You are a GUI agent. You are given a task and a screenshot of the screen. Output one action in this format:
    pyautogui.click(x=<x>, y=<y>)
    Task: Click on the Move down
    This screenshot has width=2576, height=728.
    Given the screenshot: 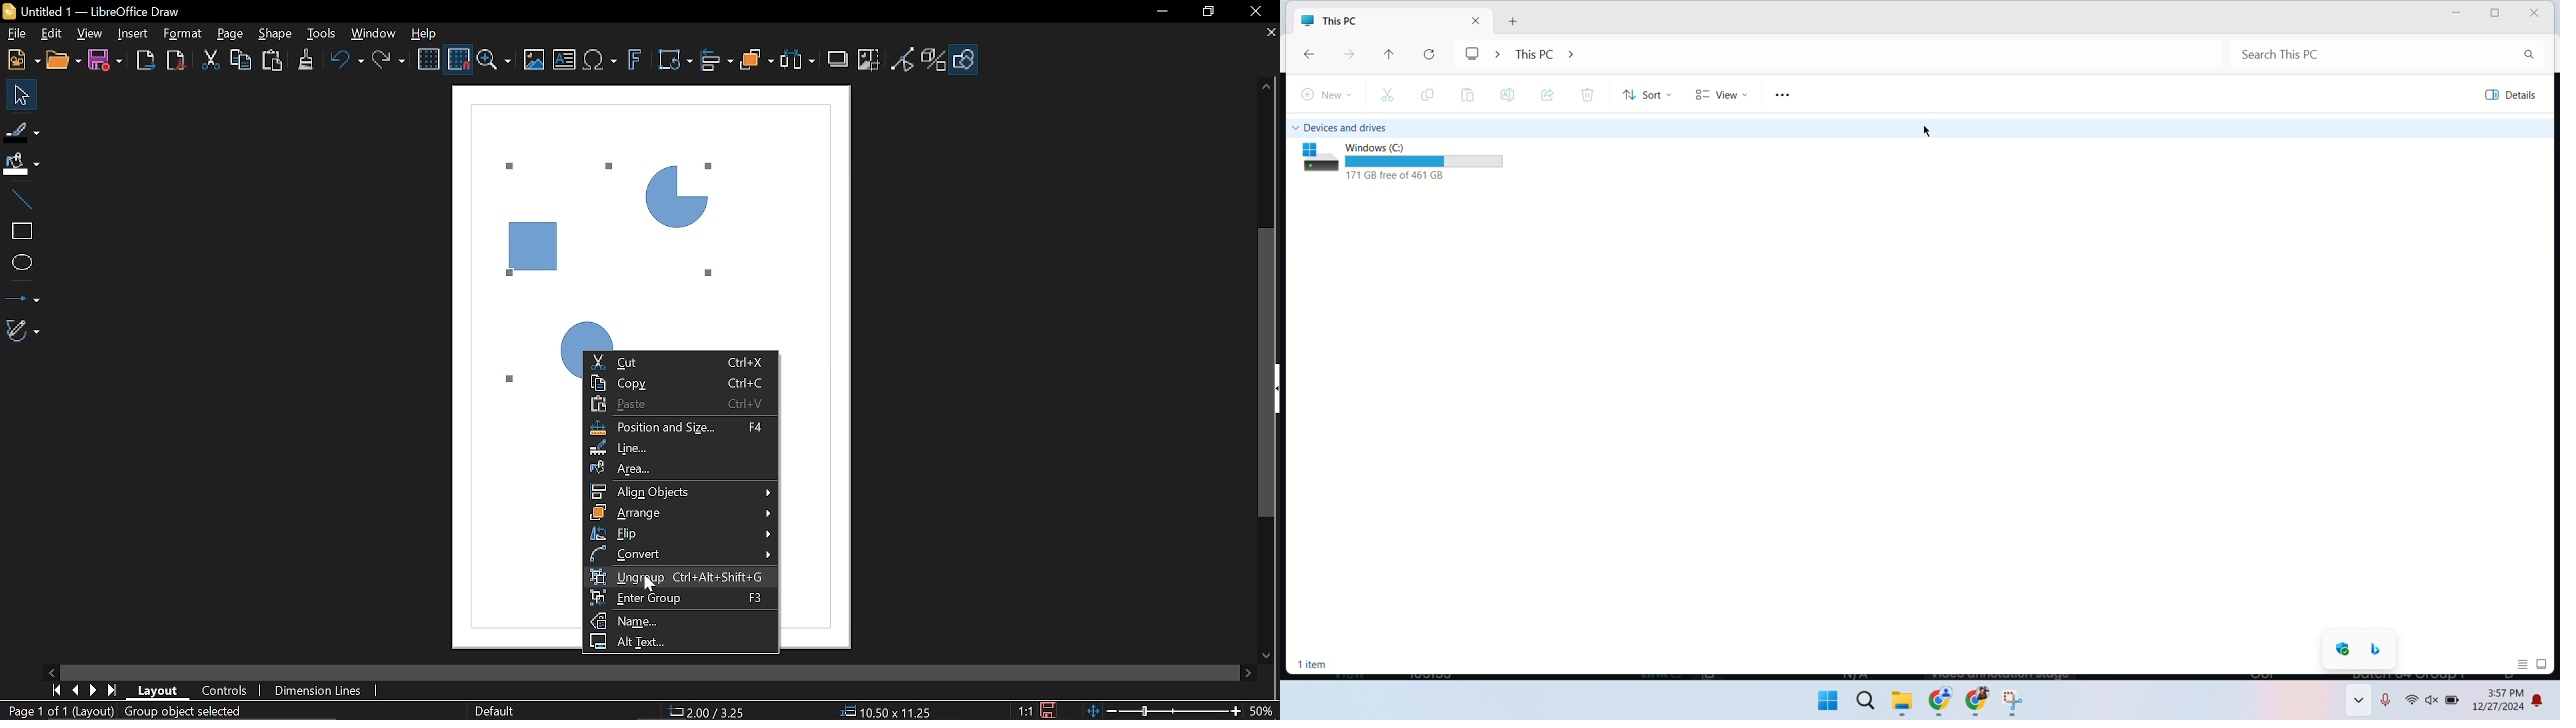 What is the action you would take?
    pyautogui.click(x=1266, y=658)
    